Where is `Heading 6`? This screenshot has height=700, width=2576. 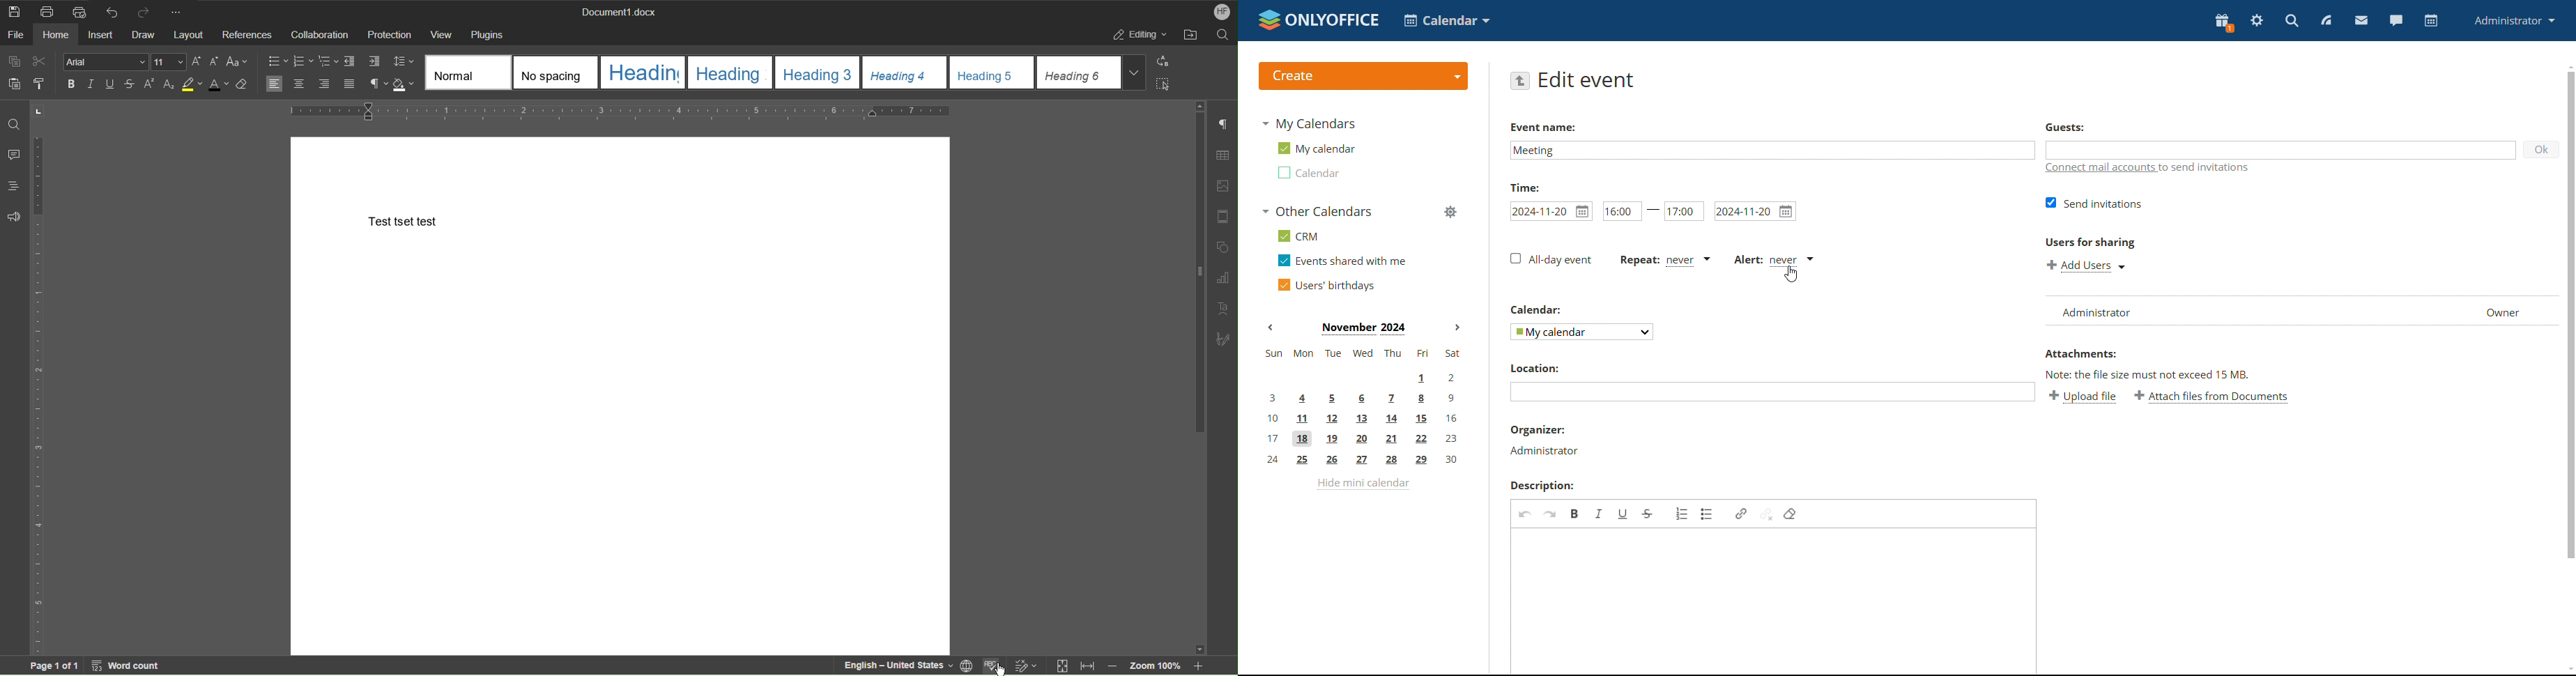 Heading 6 is located at coordinates (1092, 72).